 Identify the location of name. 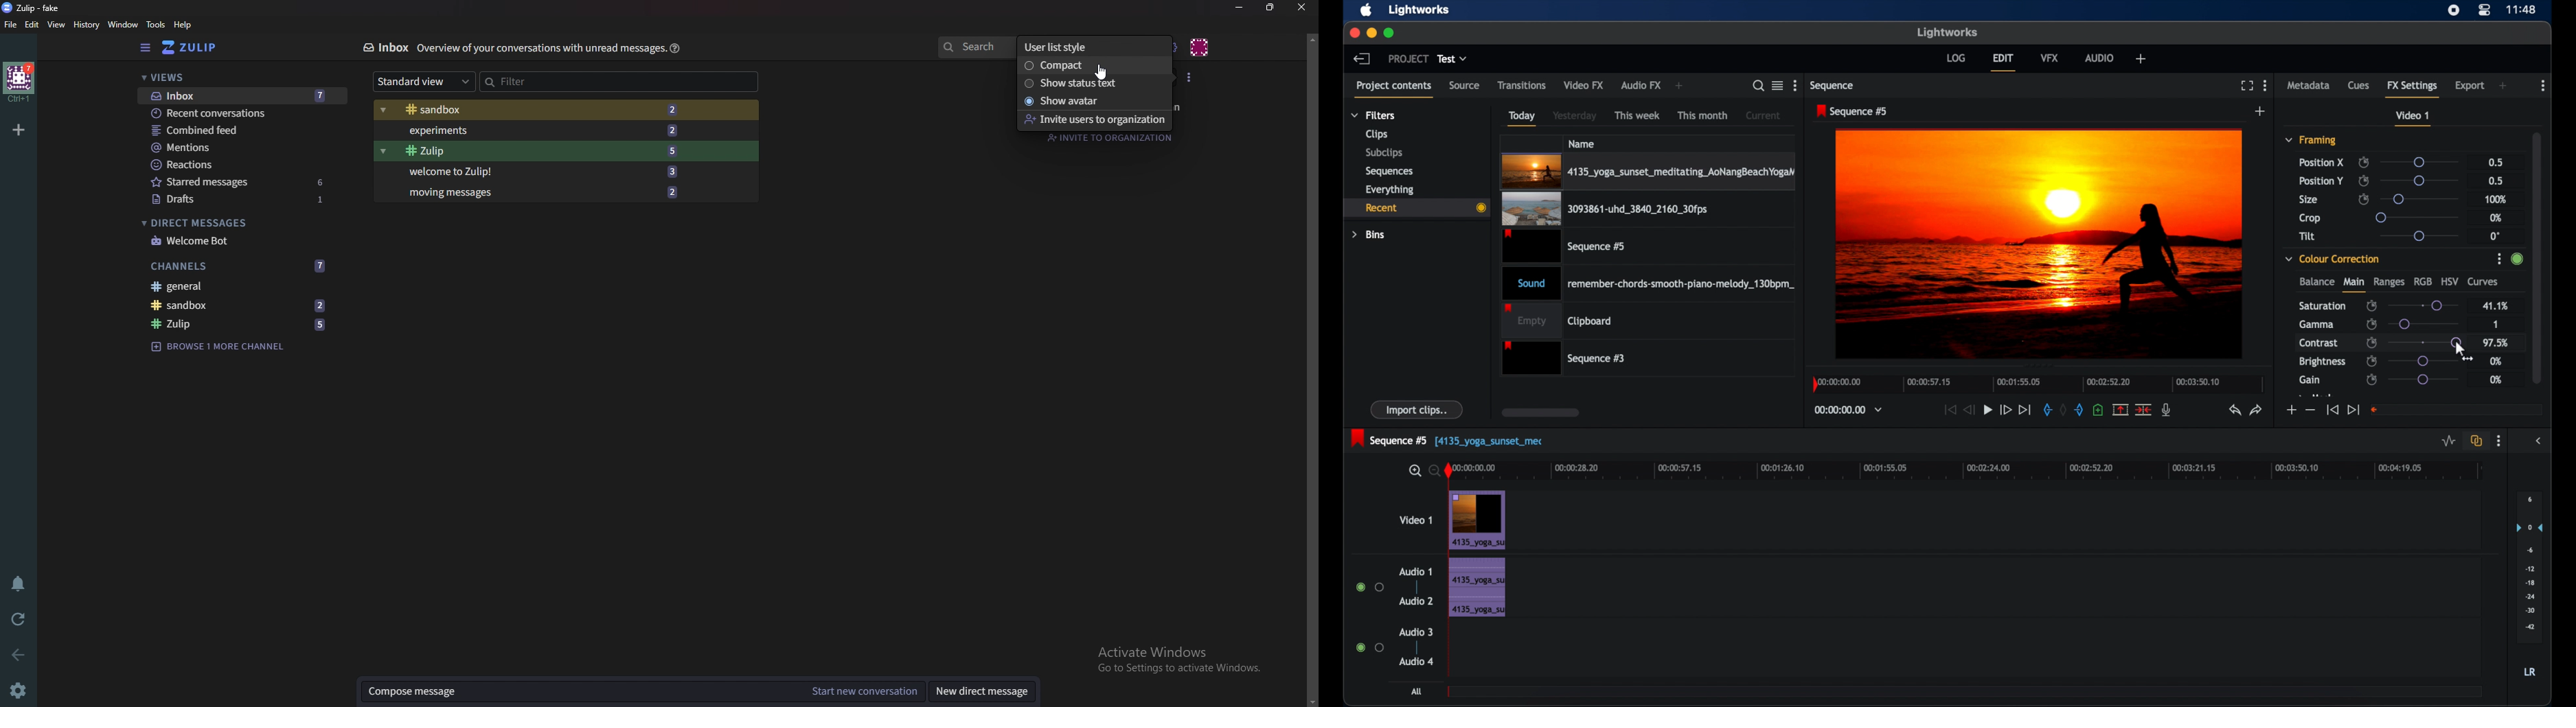
(1583, 143).